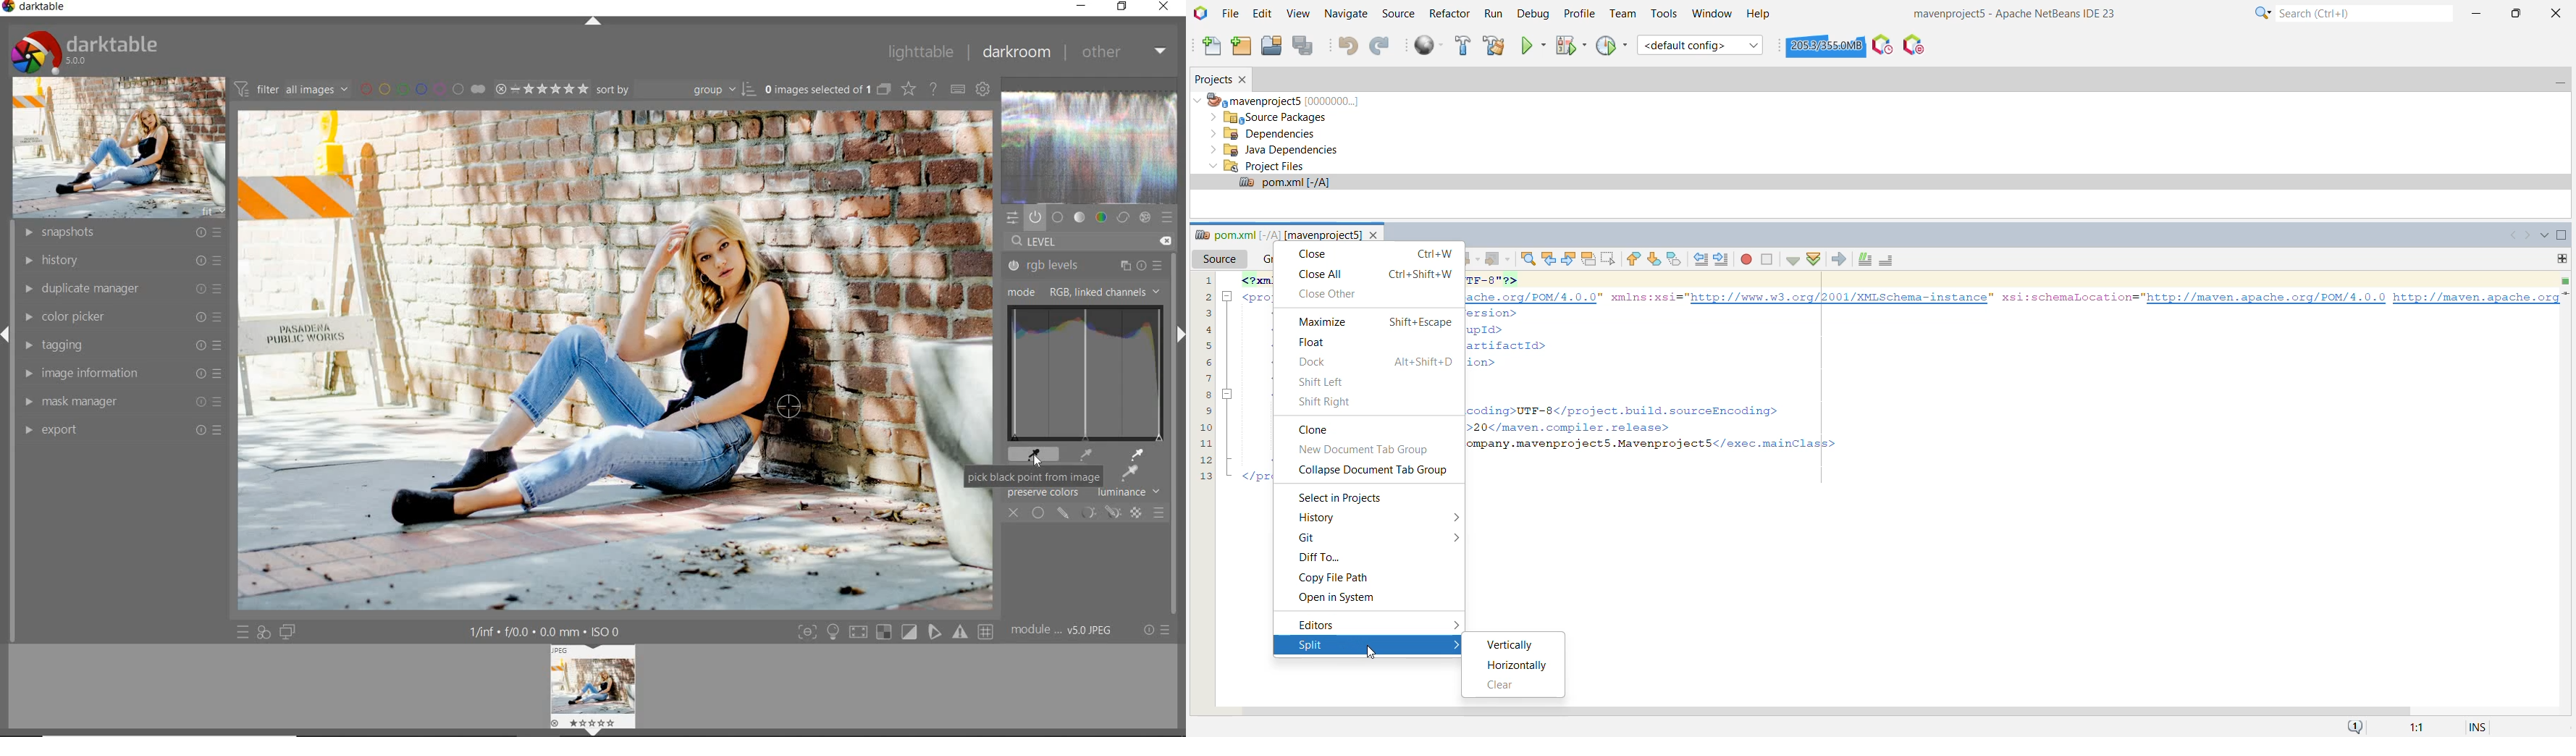 The height and width of the screenshot is (756, 2576). What do you see at coordinates (1091, 146) in the screenshot?
I see `waveform` at bounding box center [1091, 146].